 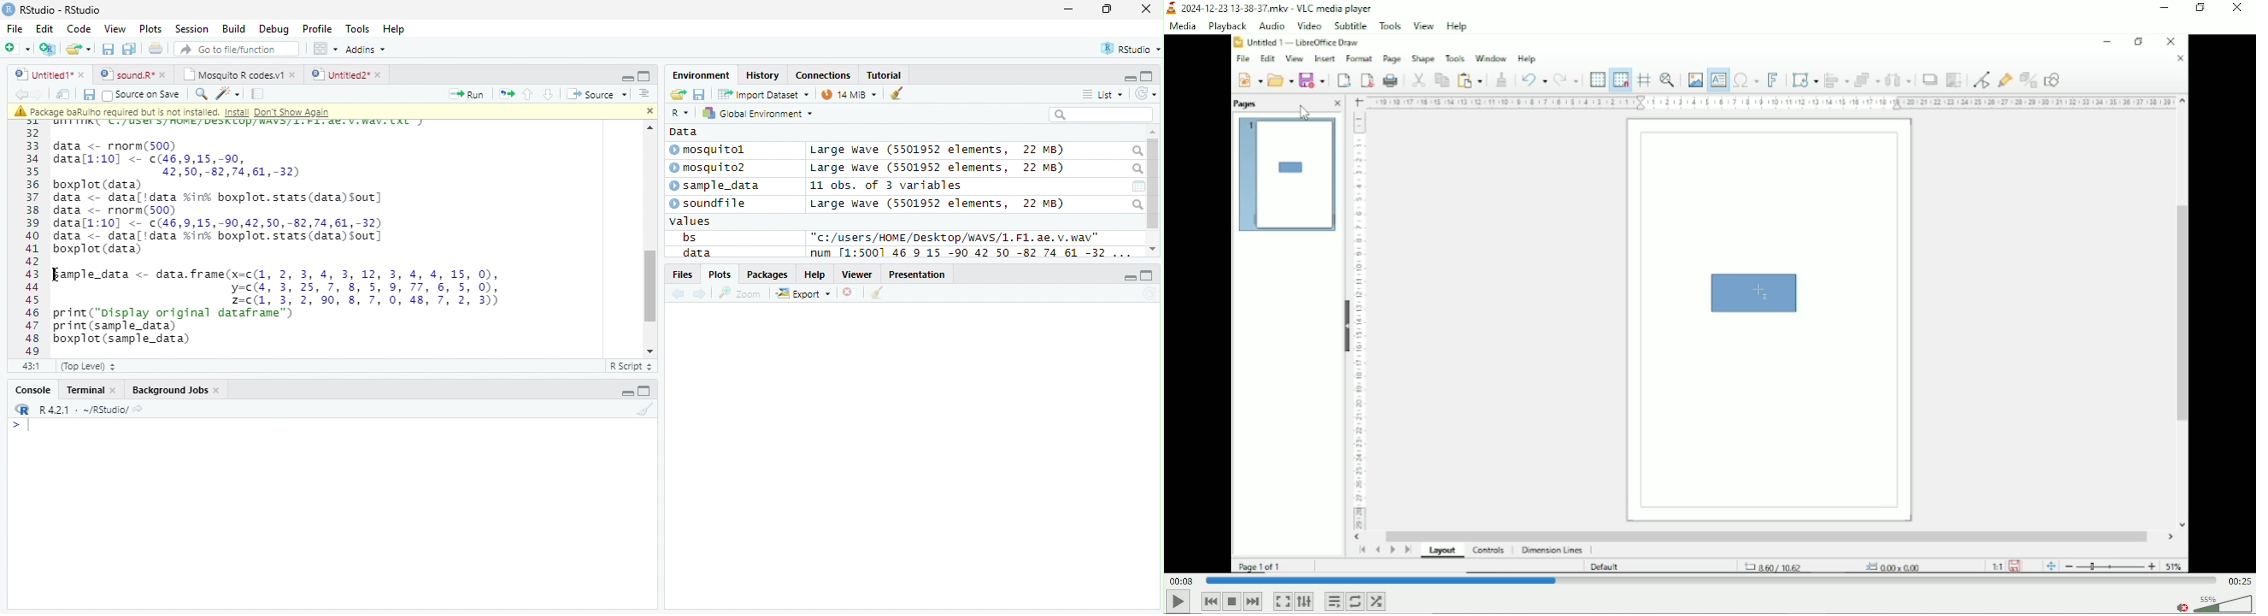 I want to click on (Top Level), so click(x=88, y=367).